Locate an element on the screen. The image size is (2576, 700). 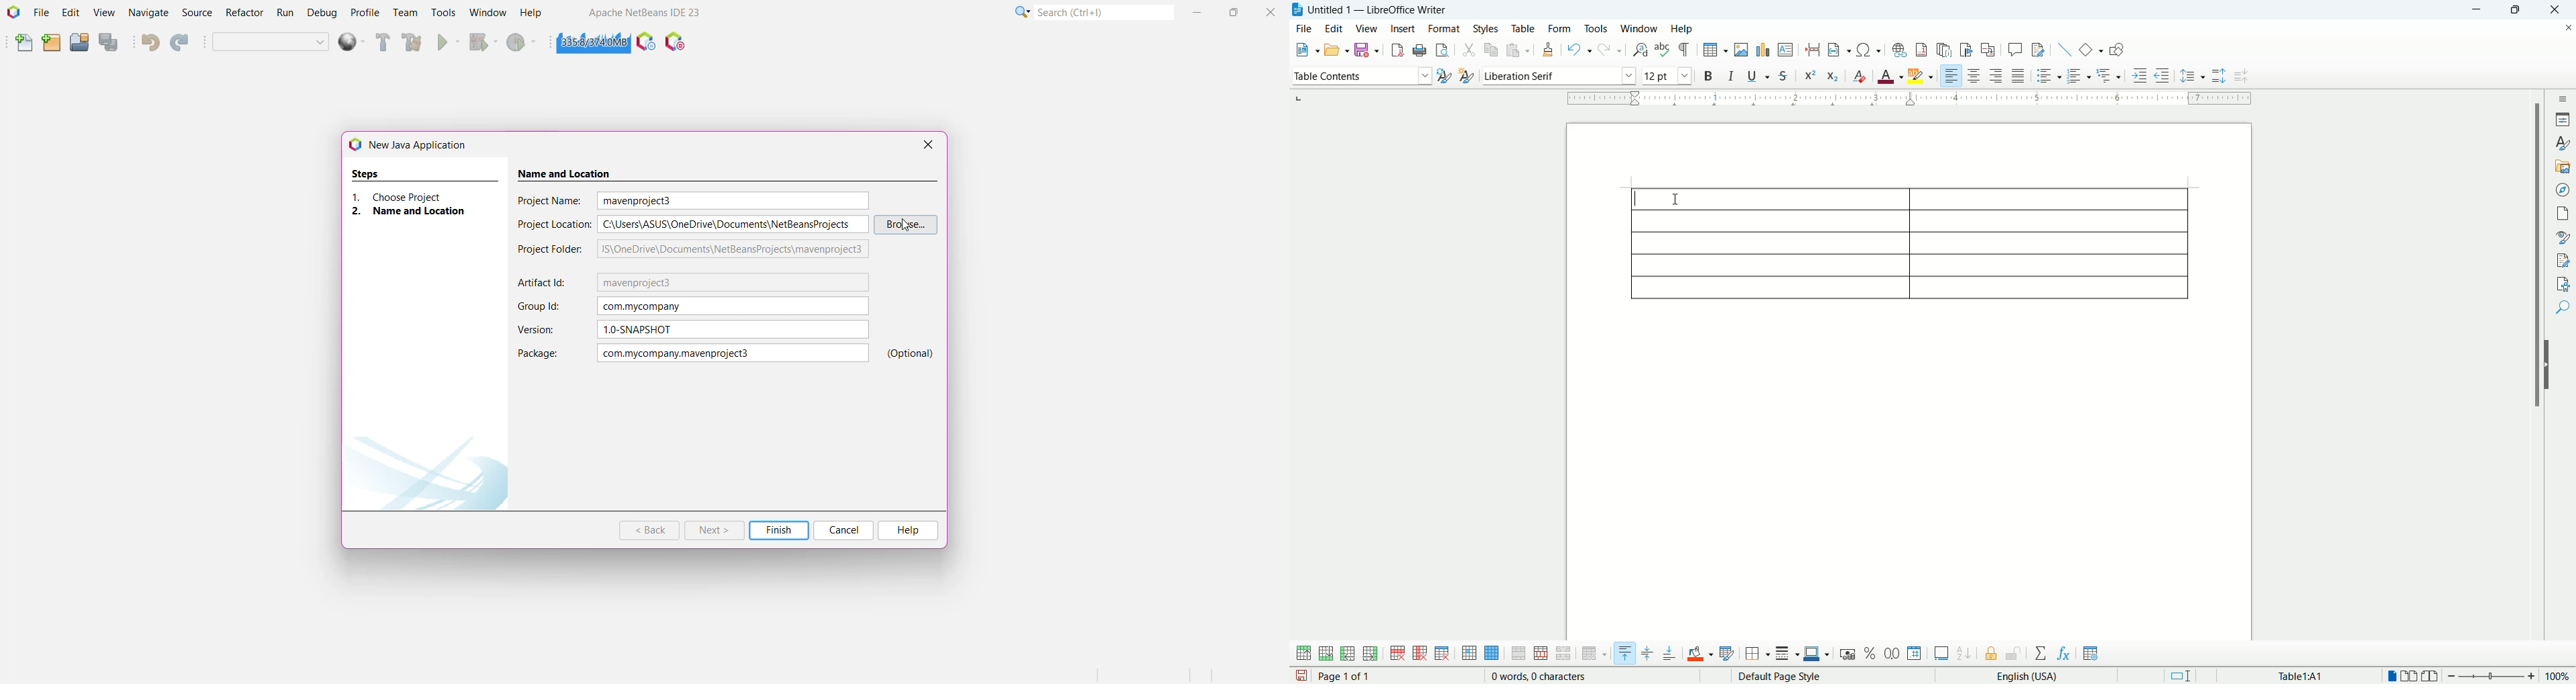
style is located at coordinates (2561, 143).